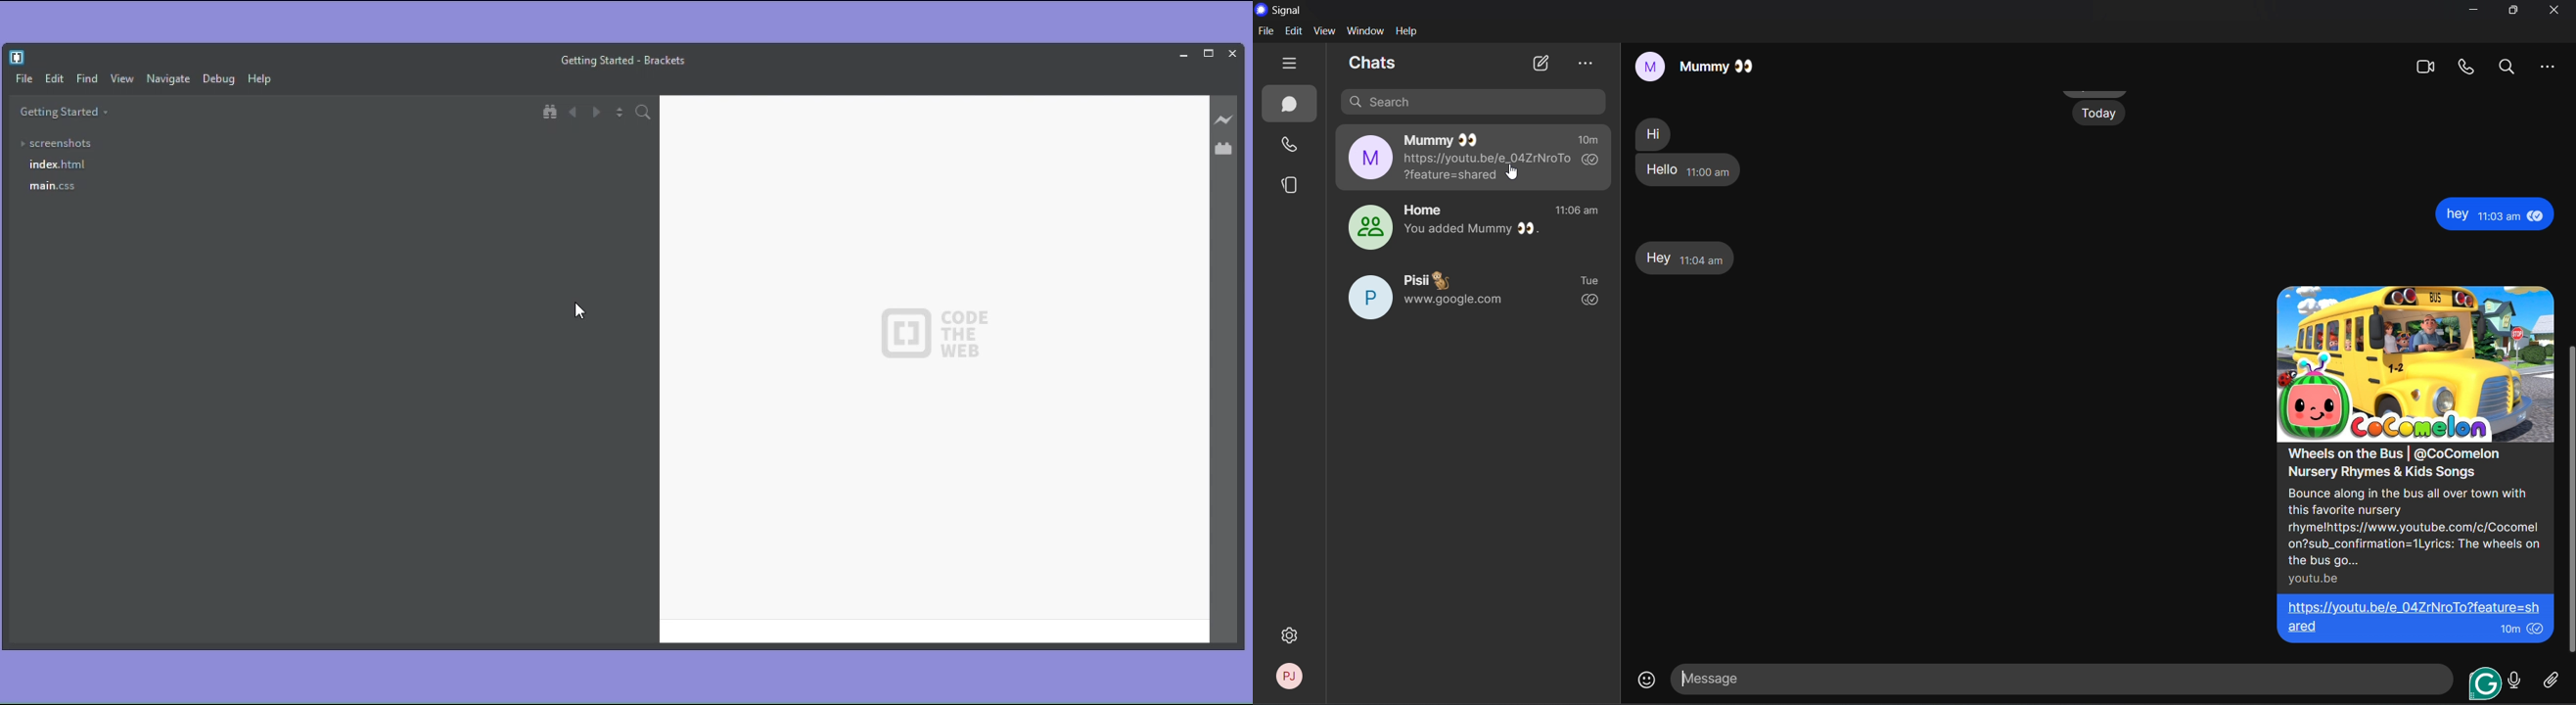 Image resolution: width=2576 pixels, height=728 pixels. Describe the element at coordinates (2509, 64) in the screenshot. I see `search` at that location.